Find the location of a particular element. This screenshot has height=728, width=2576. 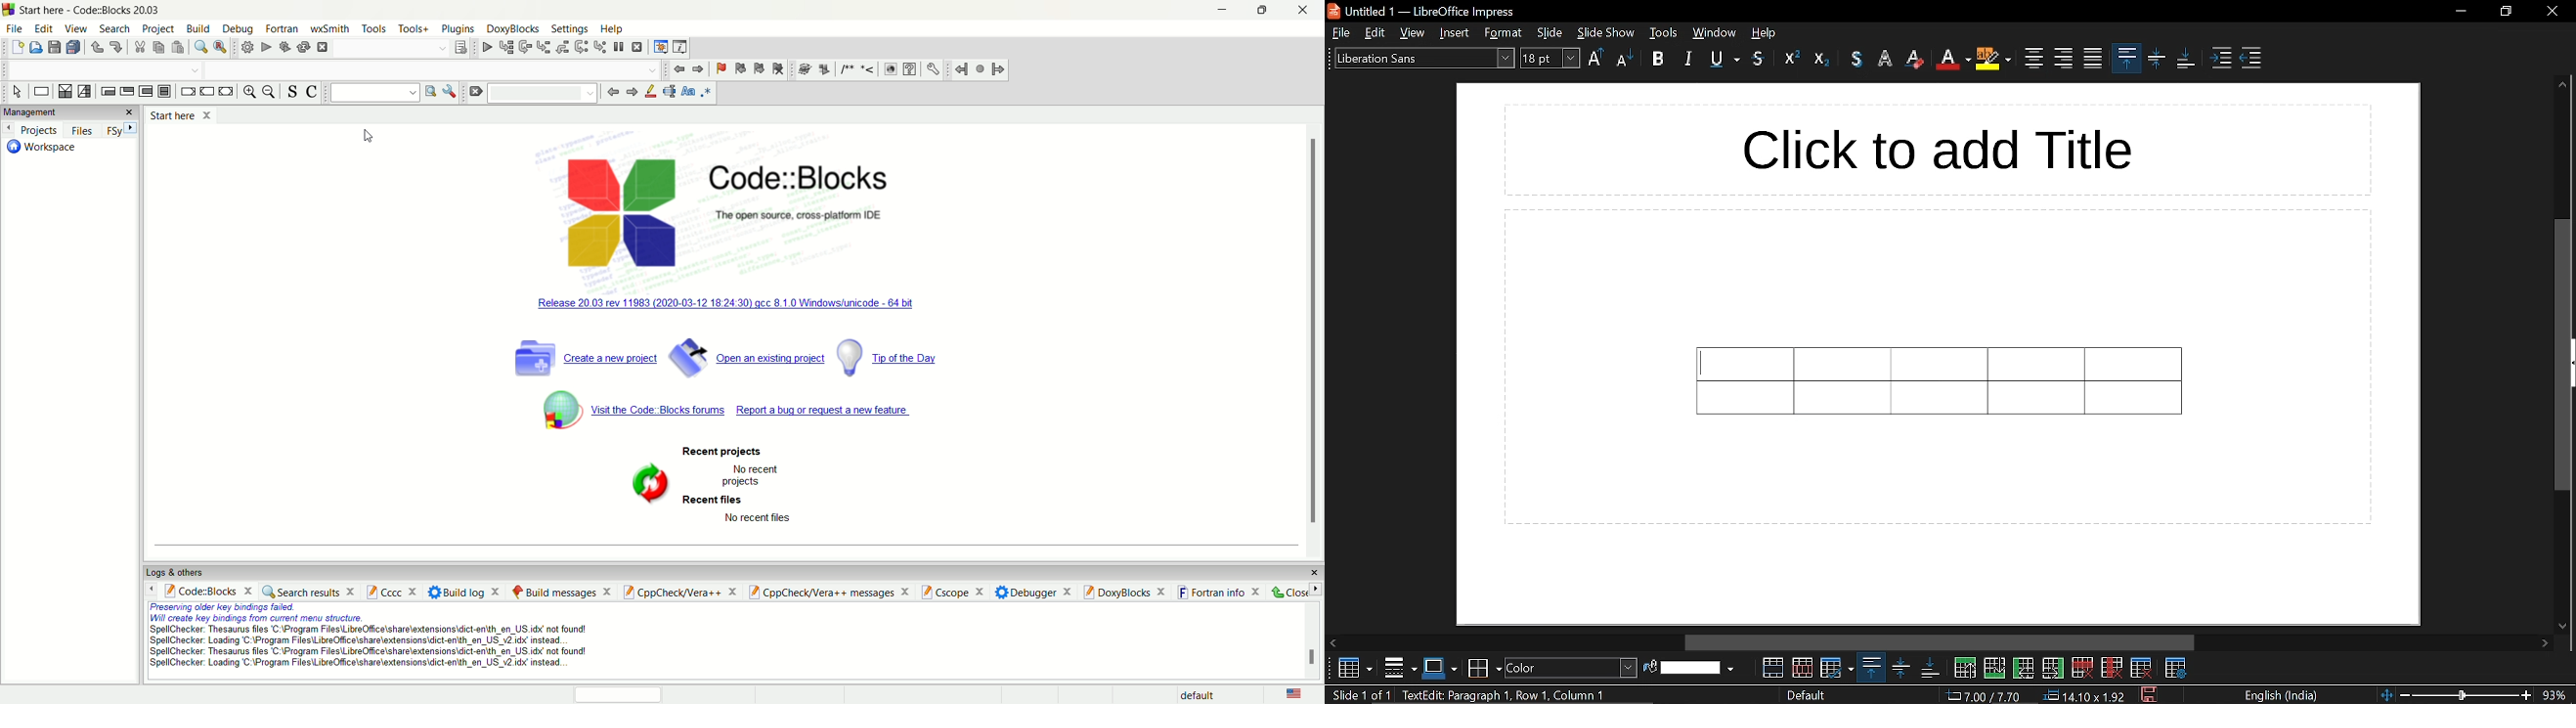

align top is located at coordinates (1870, 668).